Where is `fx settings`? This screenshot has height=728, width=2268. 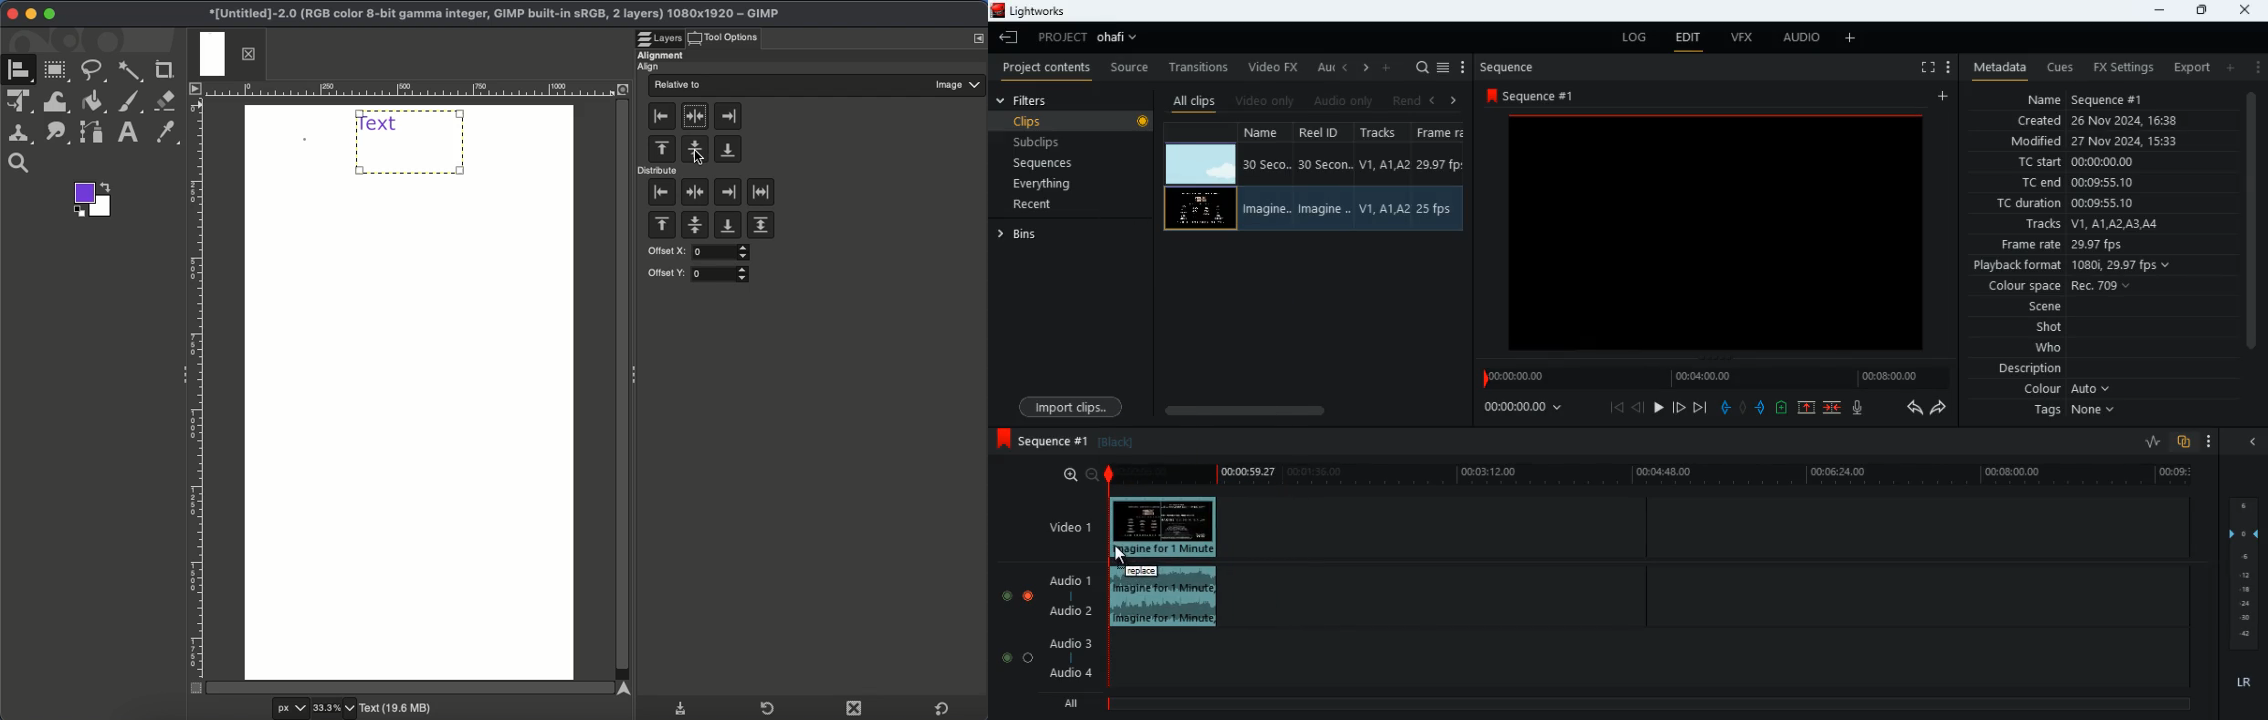
fx settings is located at coordinates (2121, 65).